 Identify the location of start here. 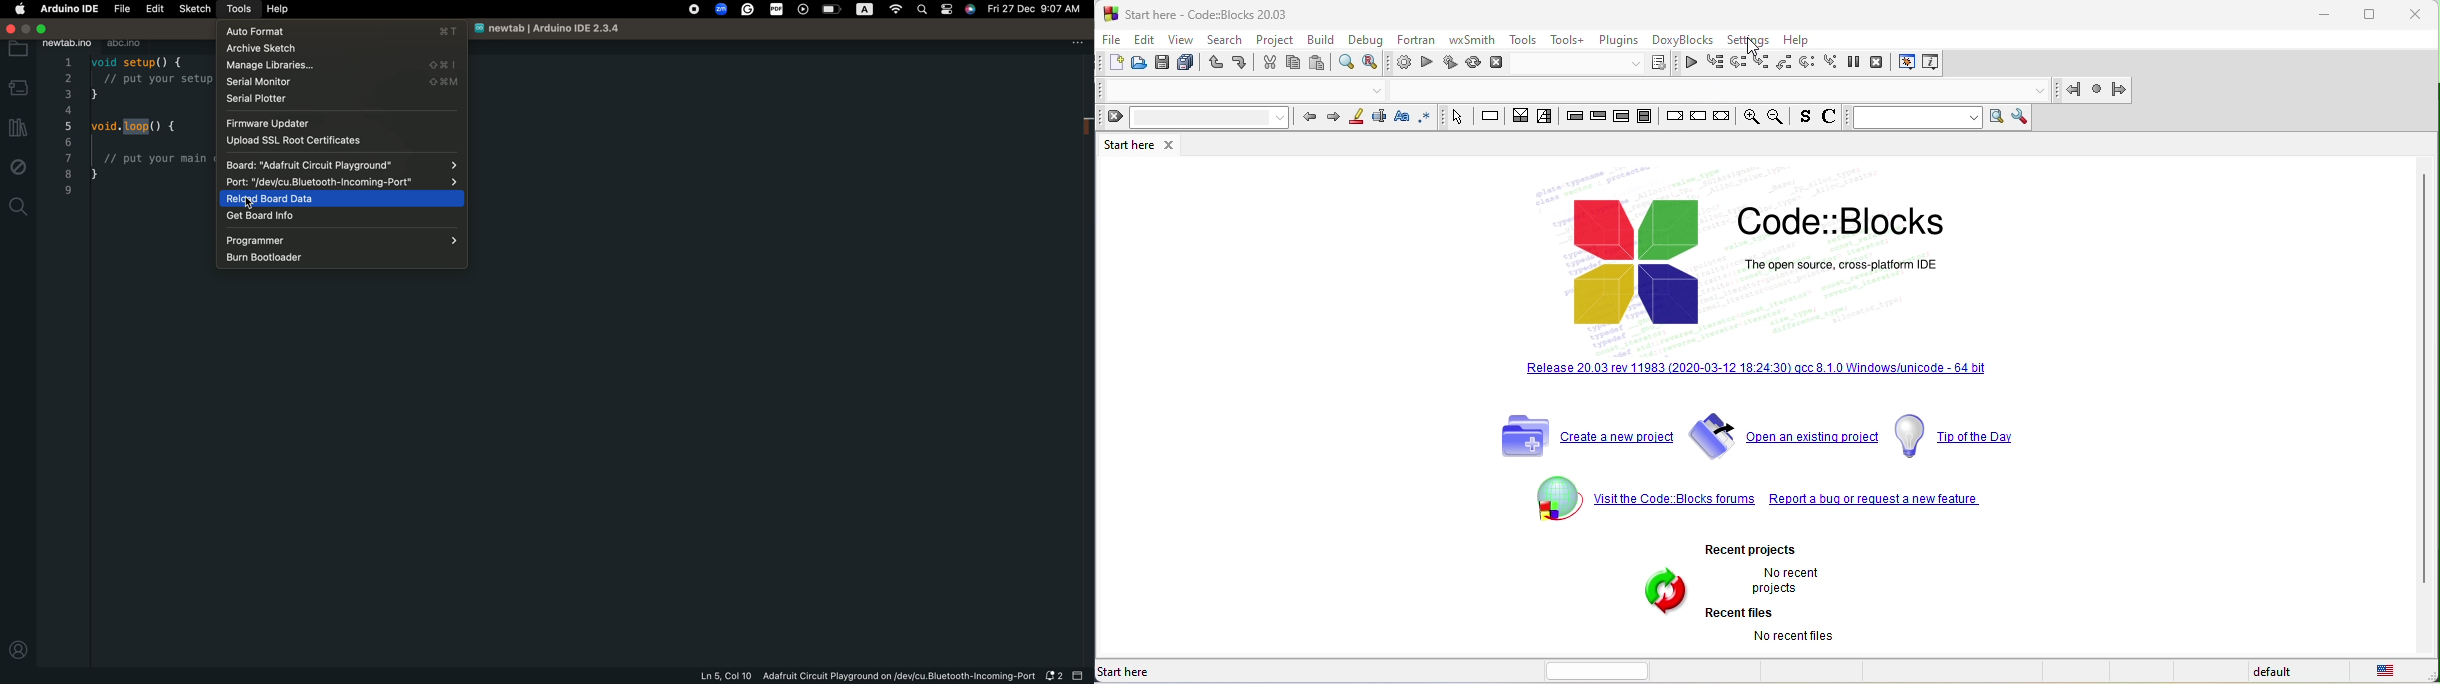
(1126, 145).